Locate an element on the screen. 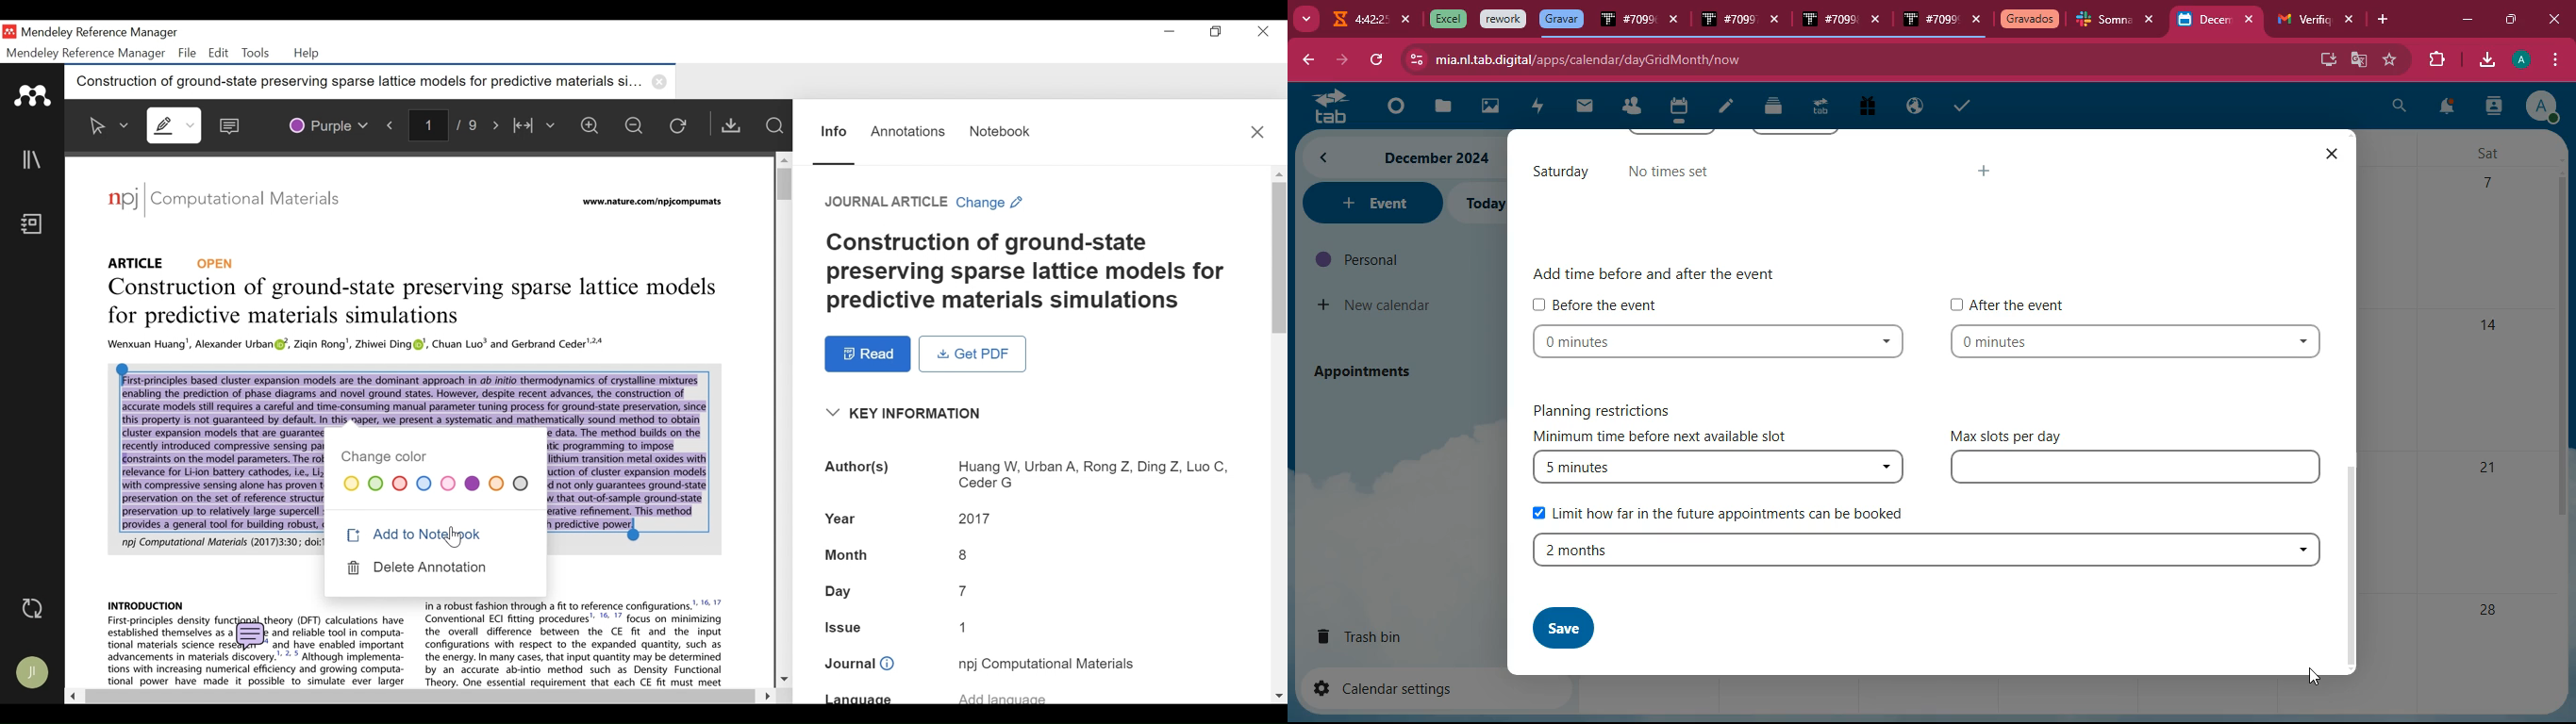 This screenshot has width=2576, height=728. Journal is located at coordinates (256, 201).